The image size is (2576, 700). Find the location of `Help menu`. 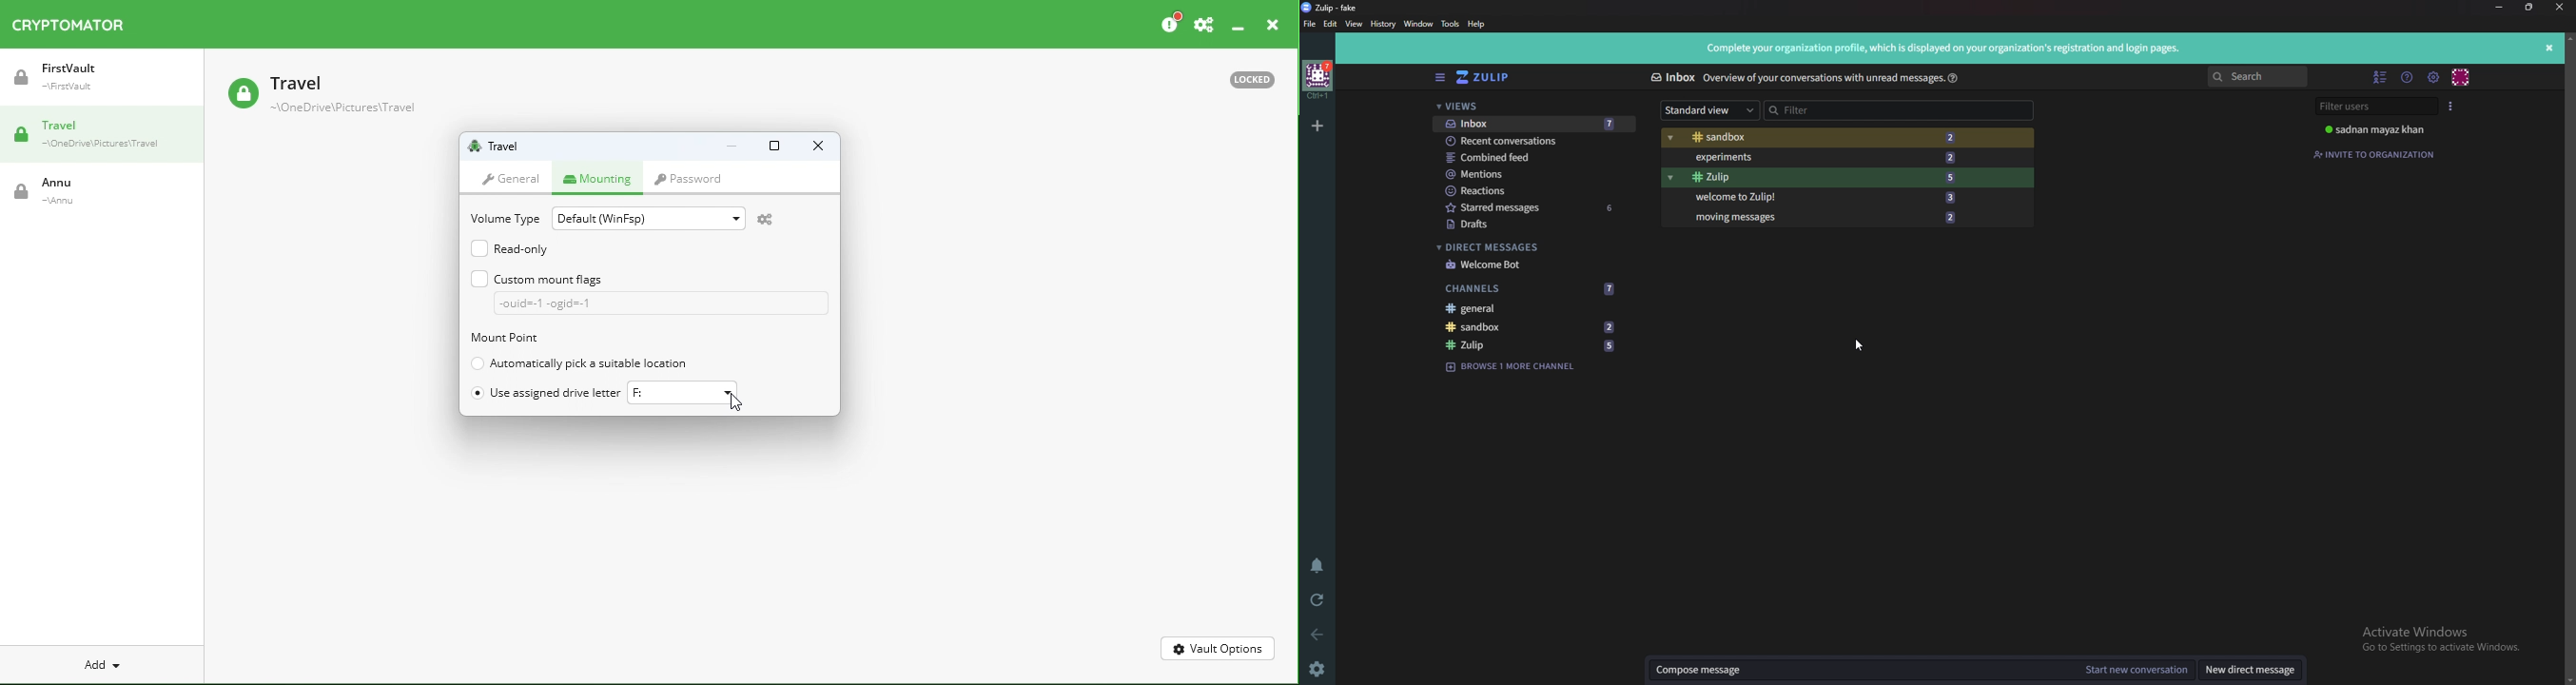

Help menu is located at coordinates (2407, 77).